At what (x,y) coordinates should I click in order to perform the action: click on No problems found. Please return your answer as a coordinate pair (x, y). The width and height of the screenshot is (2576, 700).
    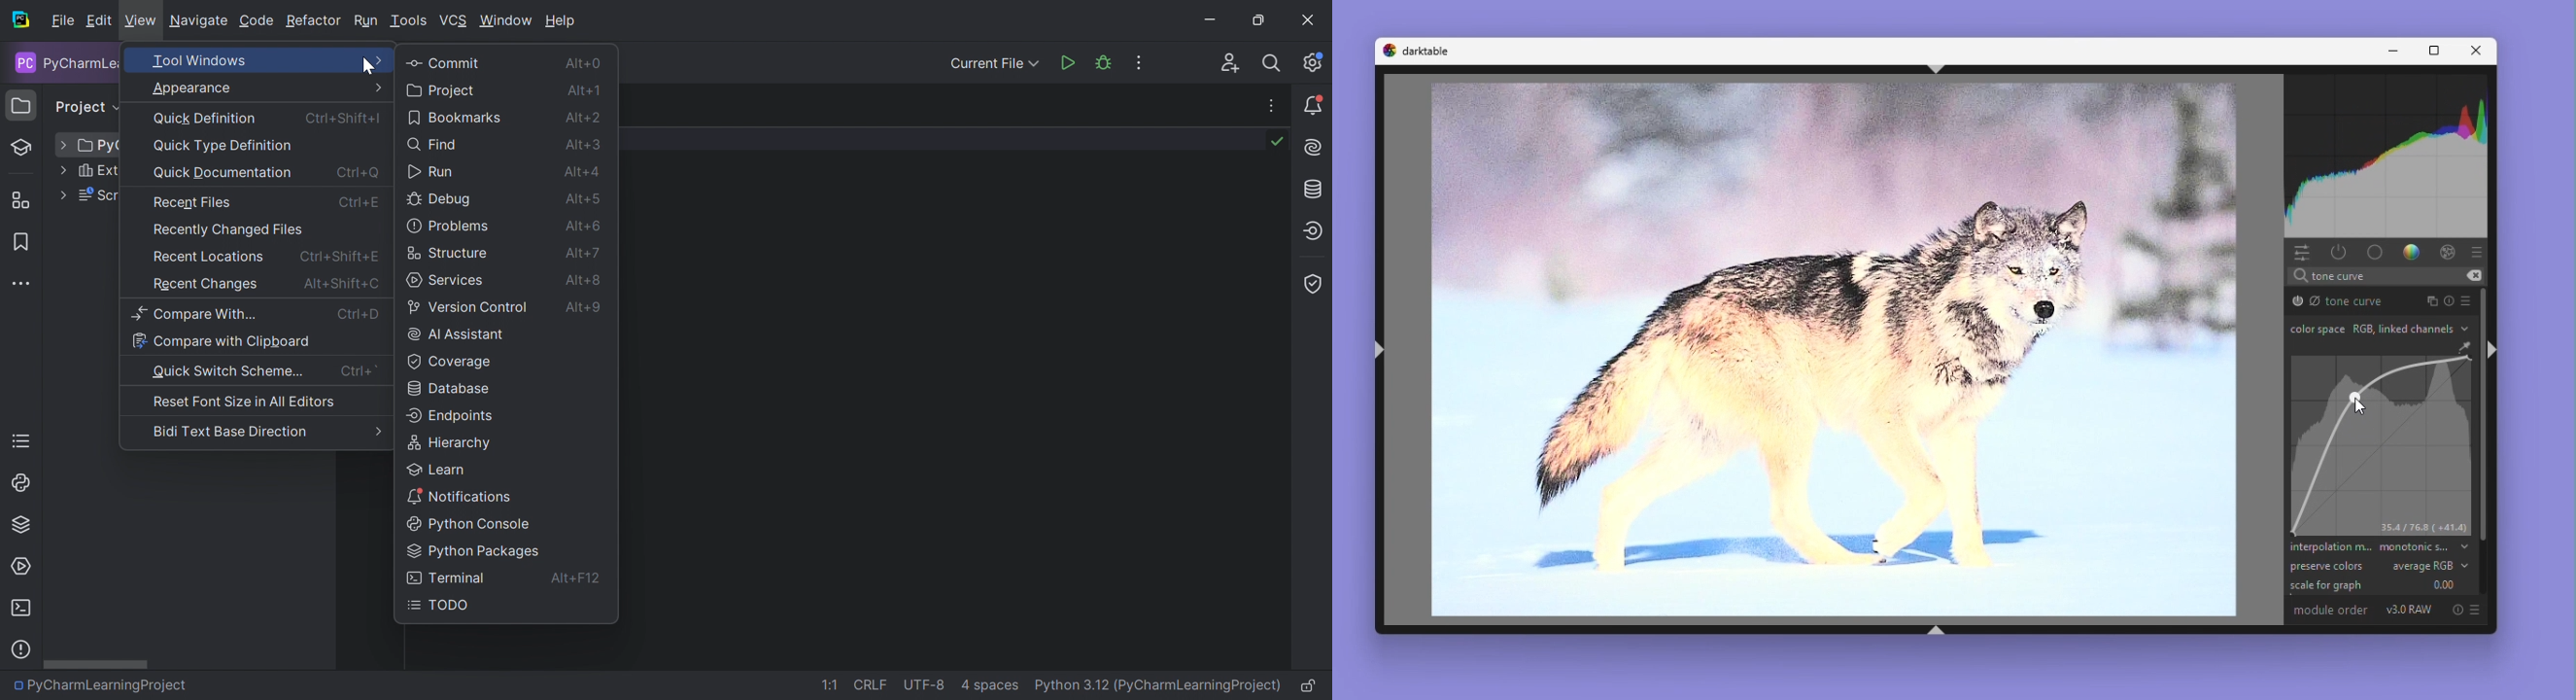
    Looking at the image, I should click on (1278, 142).